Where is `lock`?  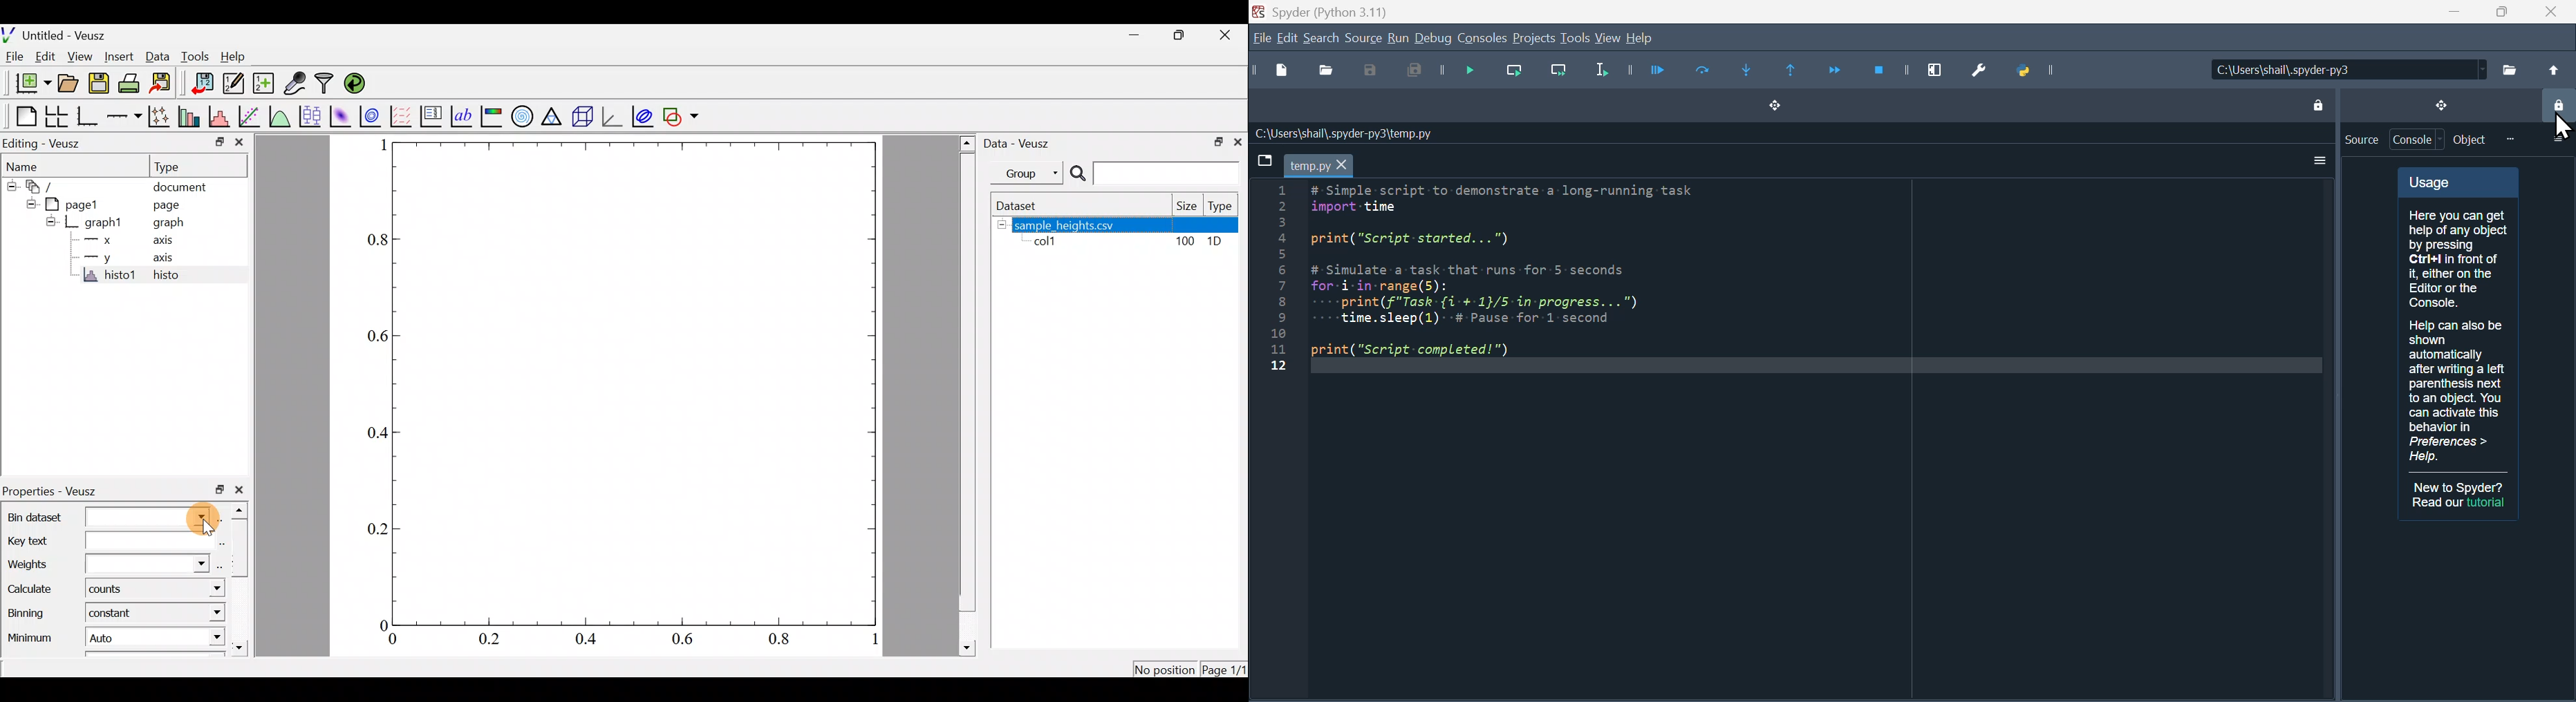
lock is located at coordinates (2317, 103).